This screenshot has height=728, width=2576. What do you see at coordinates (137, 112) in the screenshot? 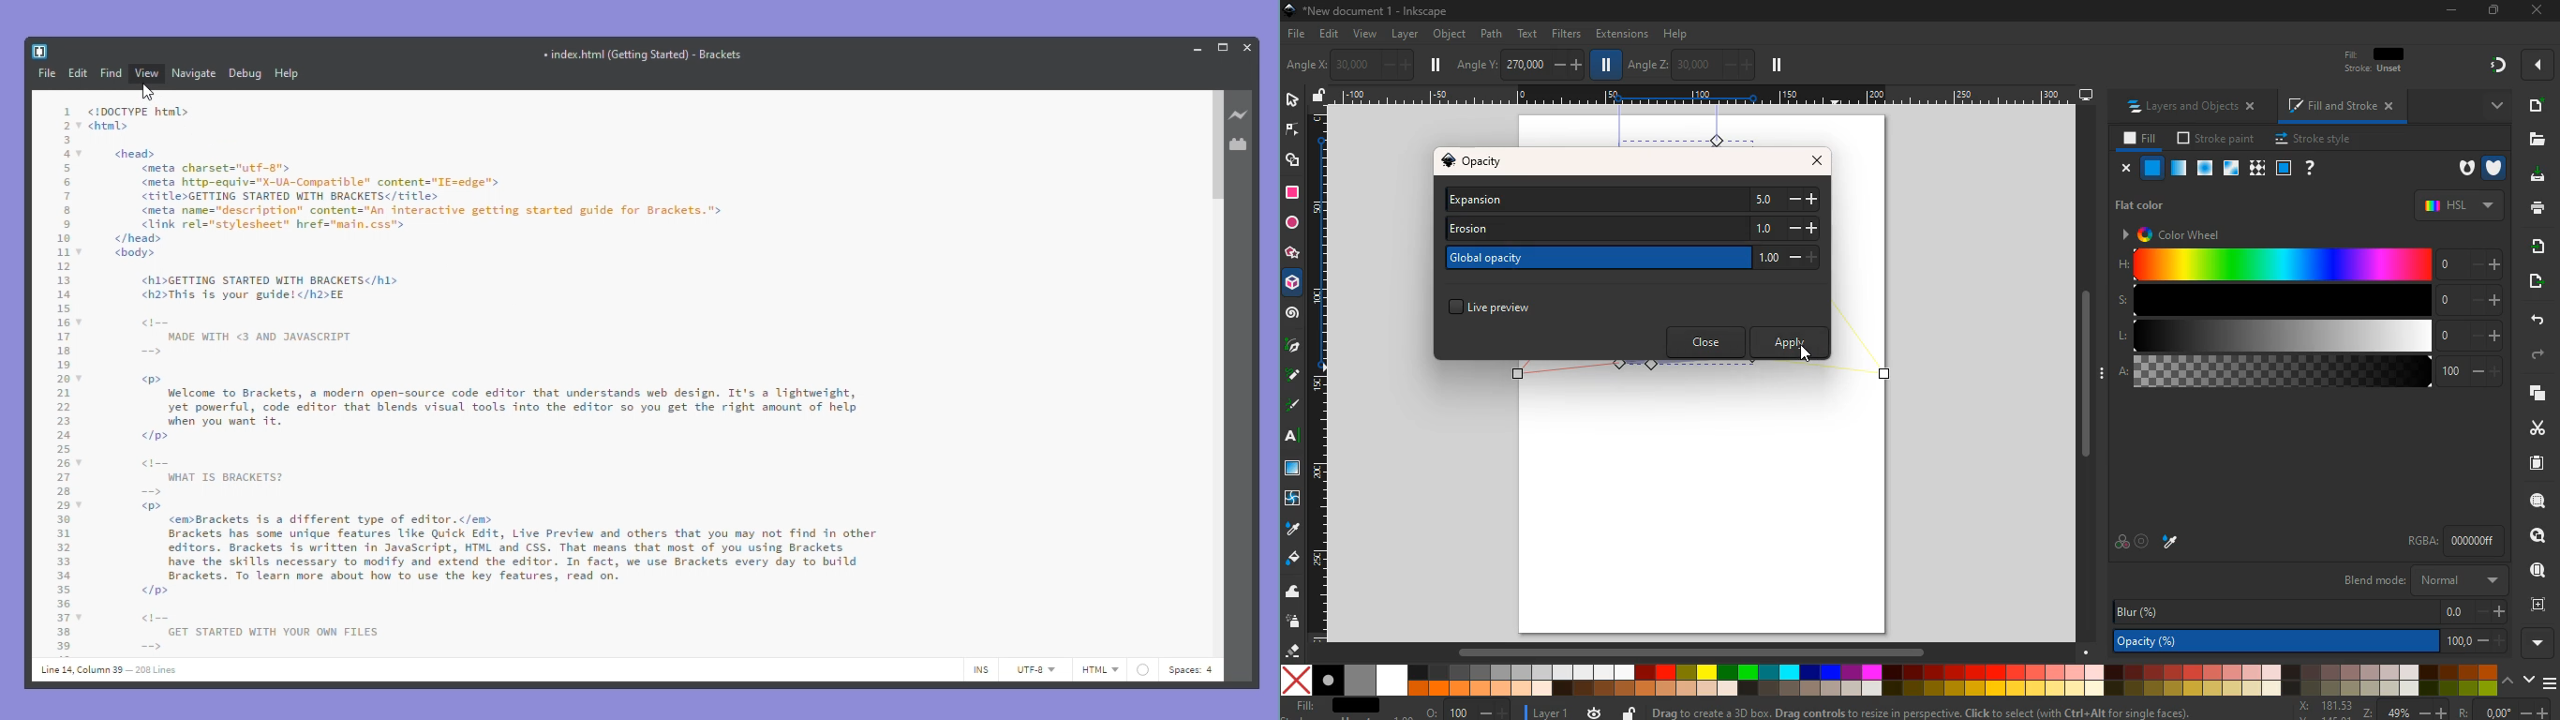
I see `<!DOCTYPE html>` at bounding box center [137, 112].